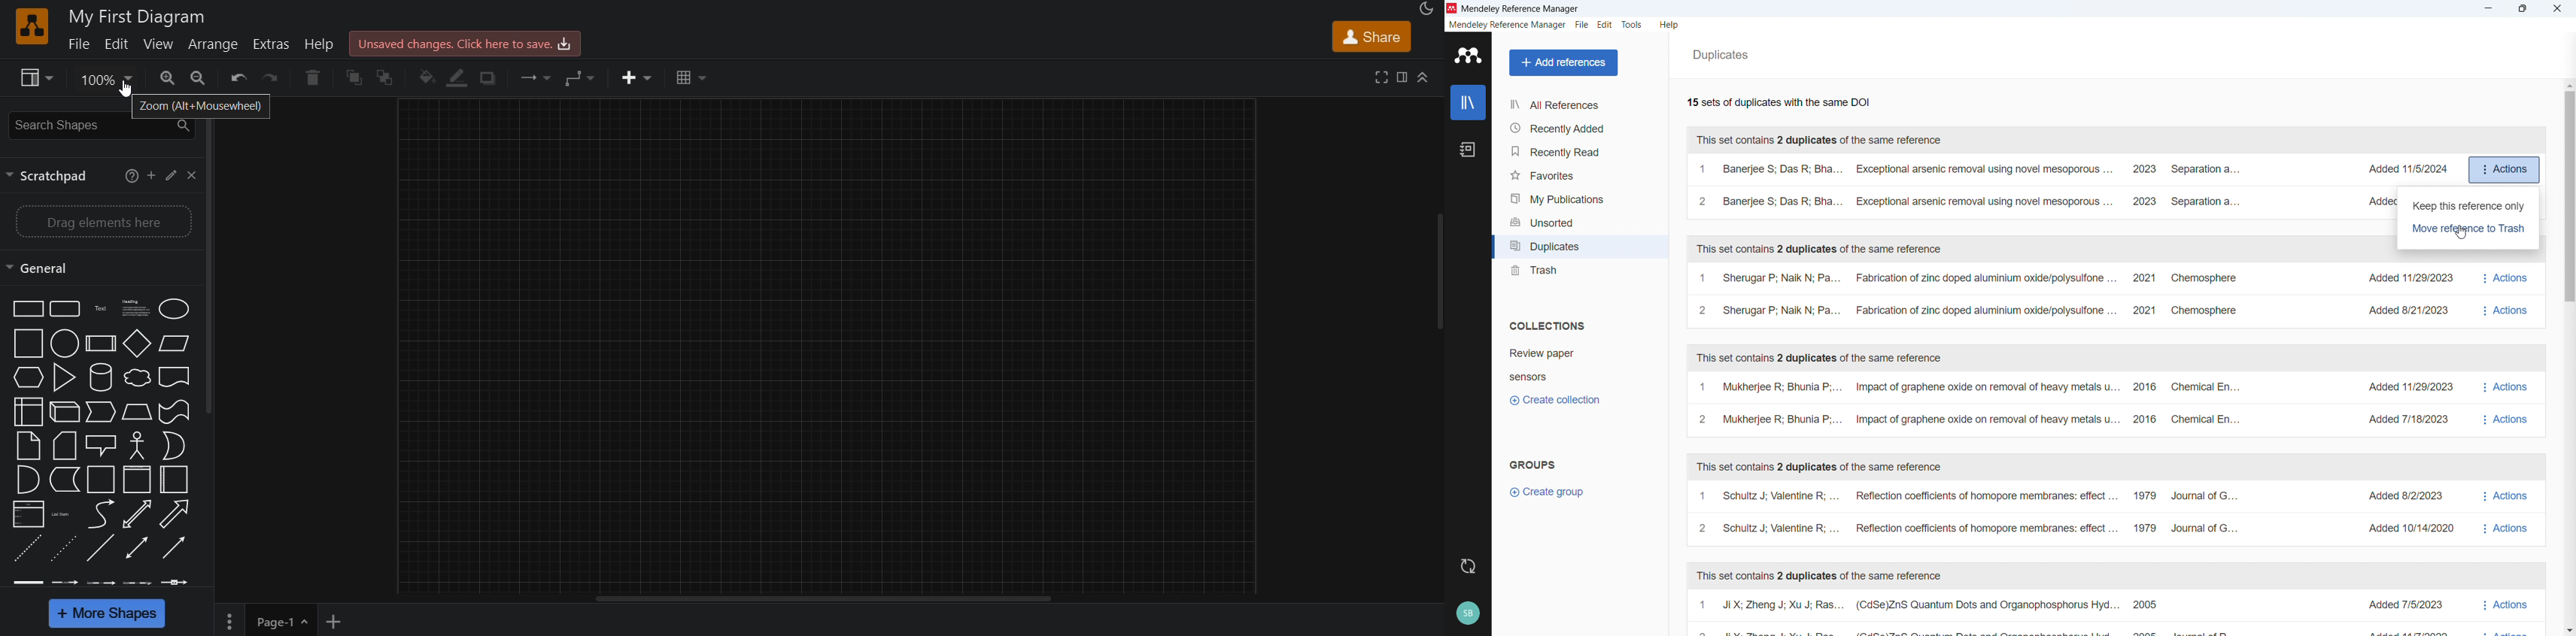 The image size is (2576, 644). What do you see at coordinates (29, 24) in the screenshot?
I see `logo` at bounding box center [29, 24].